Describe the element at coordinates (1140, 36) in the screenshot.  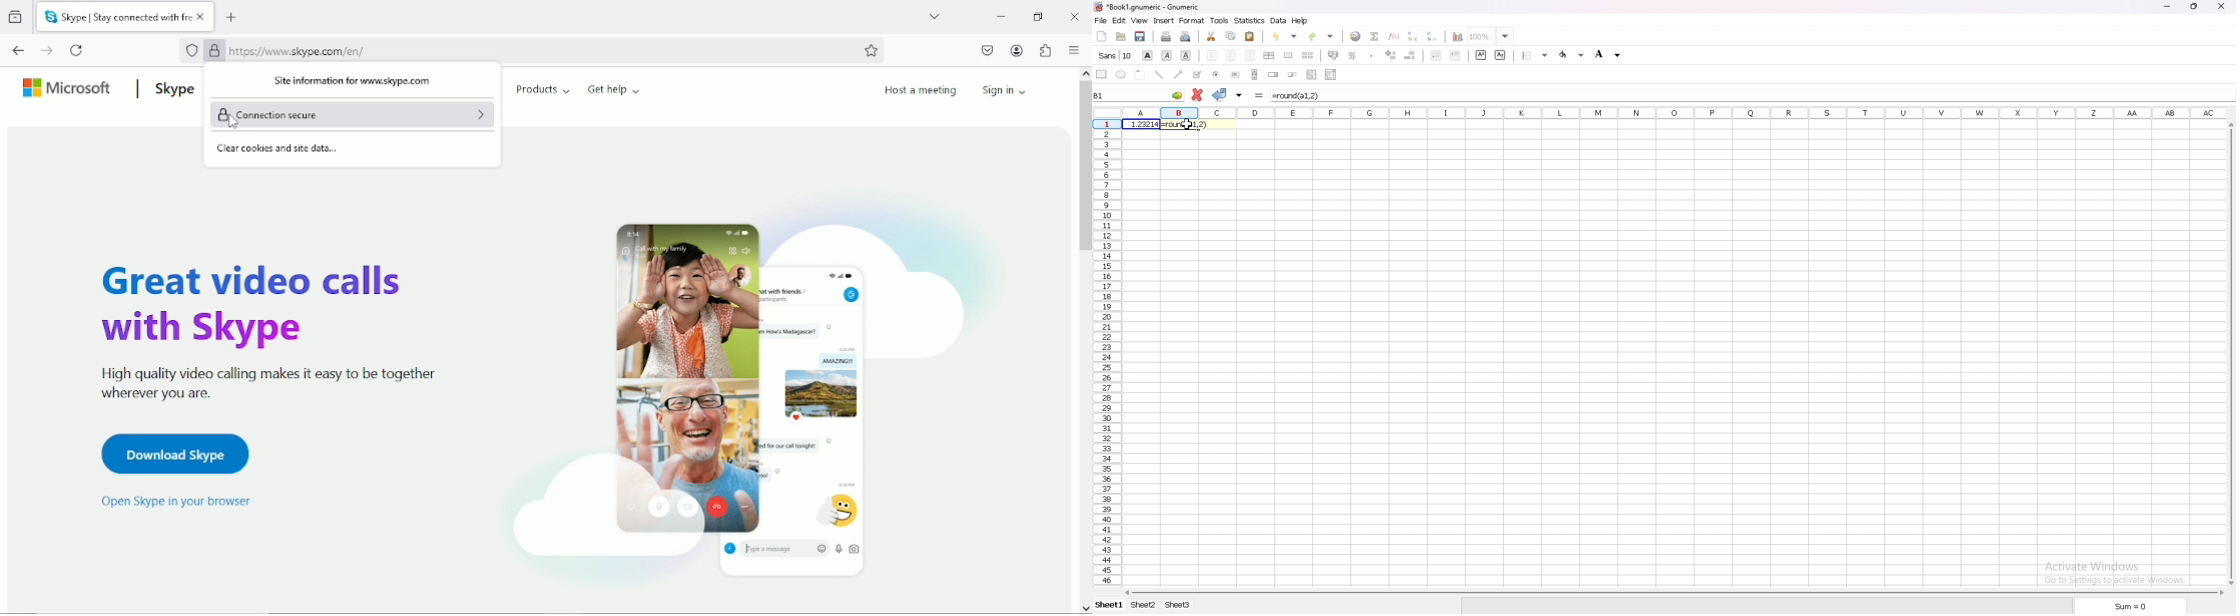
I see `save` at that location.